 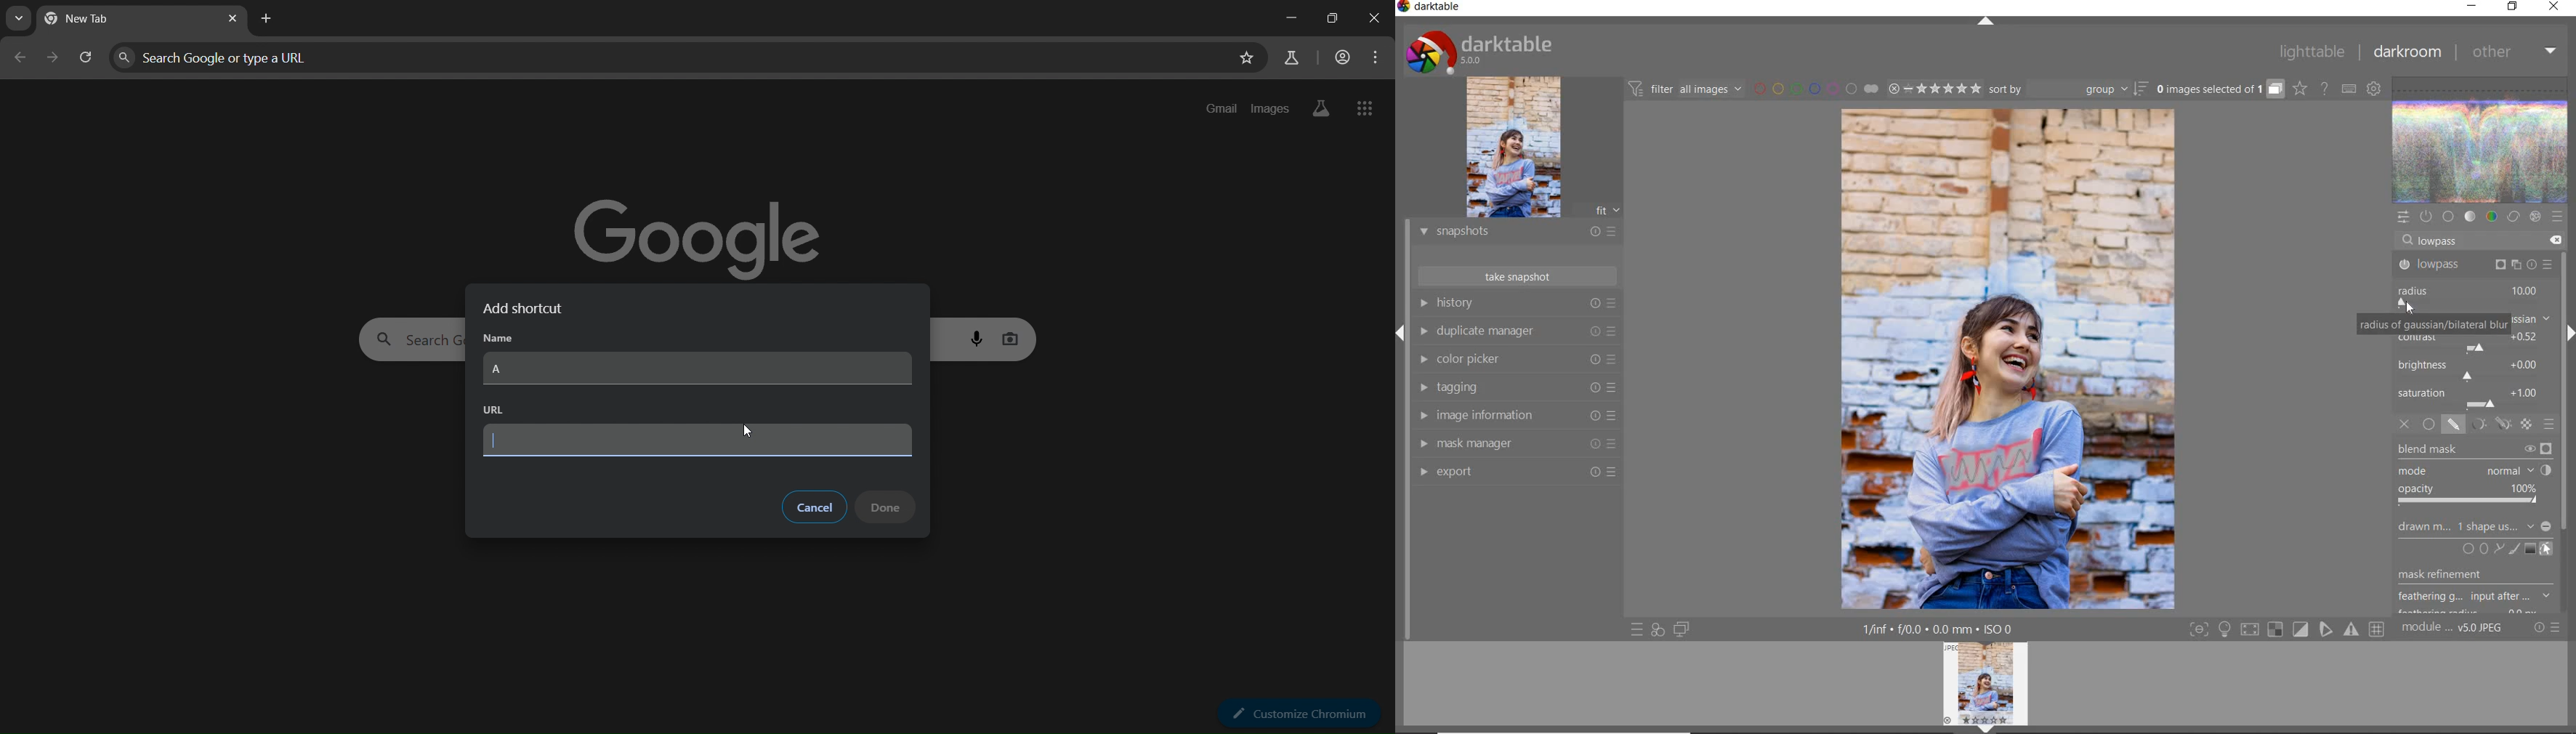 What do you see at coordinates (2448, 217) in the screenshot?
I see `base` at bounding box center [2448, 217].